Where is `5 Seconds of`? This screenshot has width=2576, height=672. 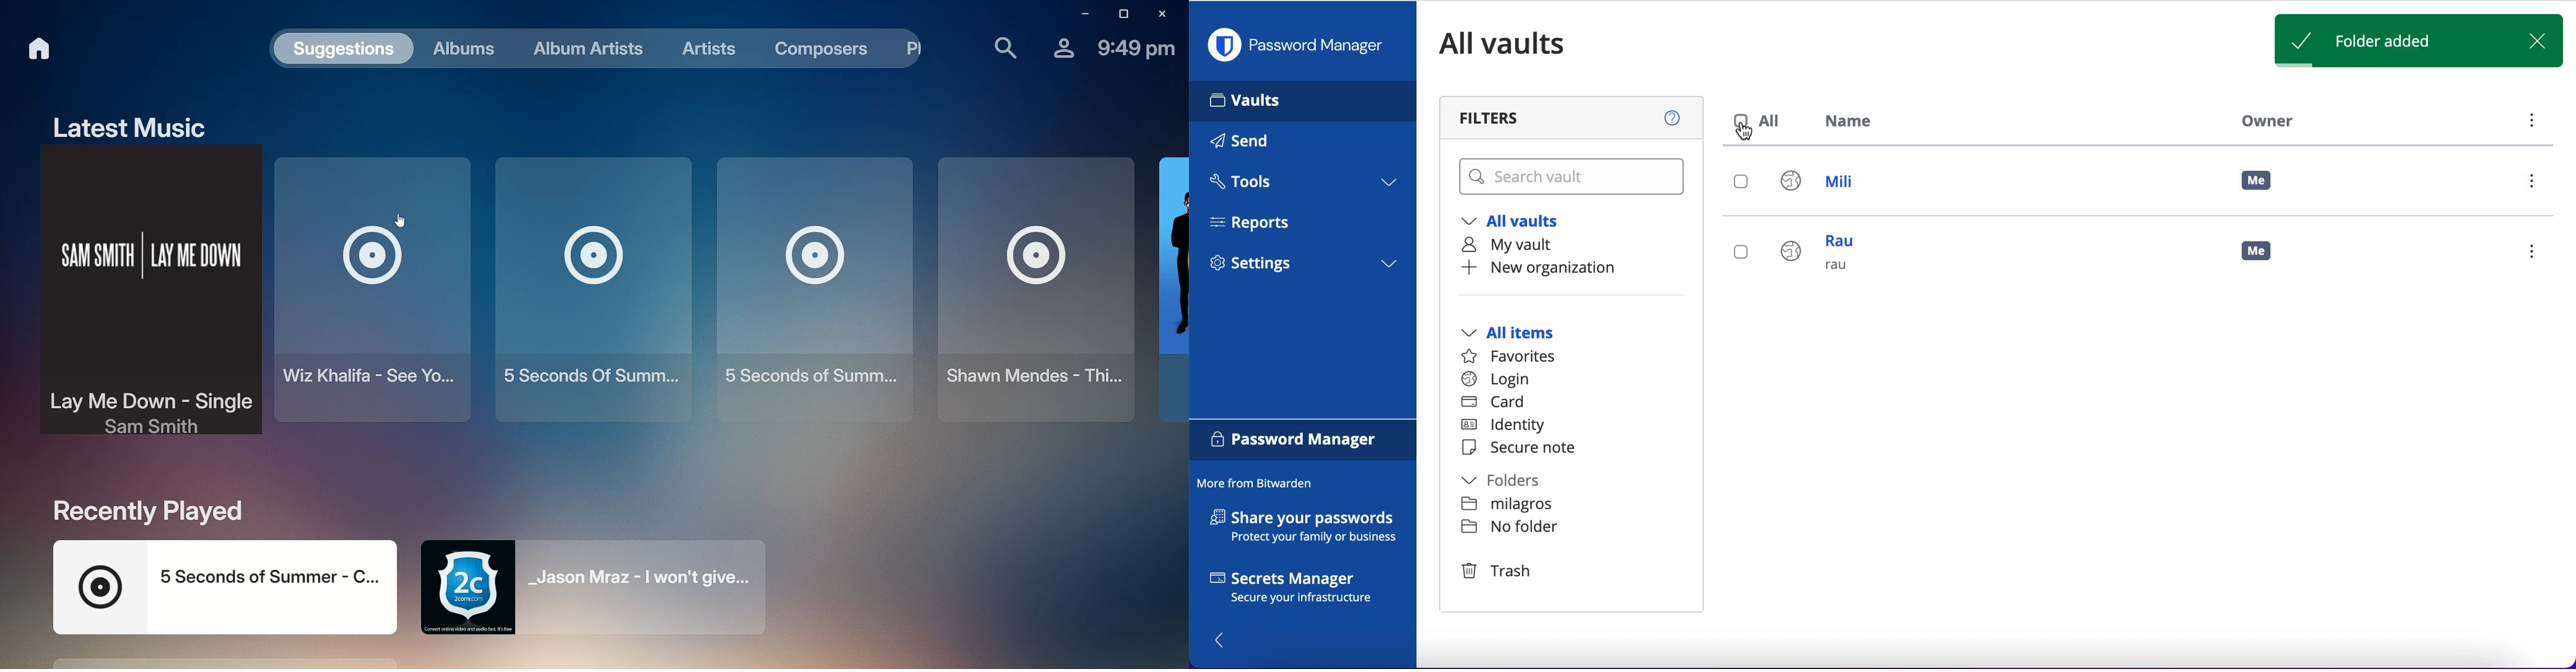
5 Seconds of is located at coordinates (807, 286).